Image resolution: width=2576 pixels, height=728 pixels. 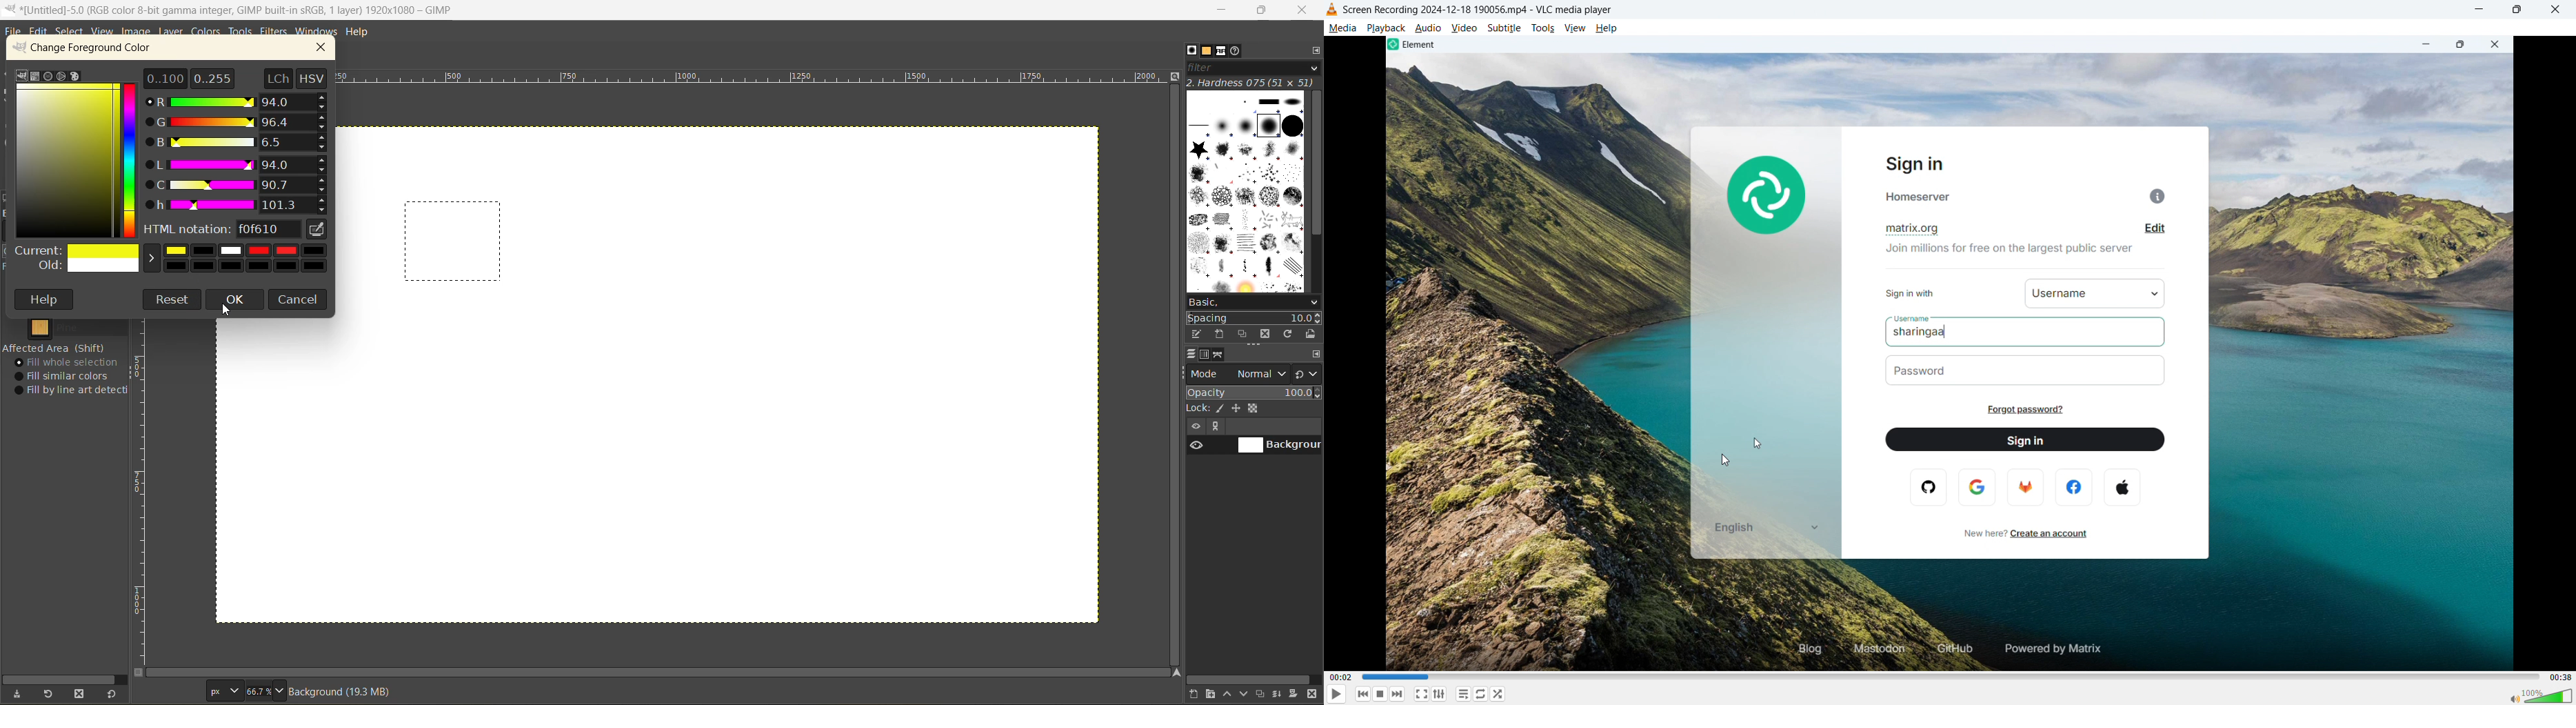 What do you see at coordinates (20, 693) in the screenshot?
I see `save tool preset` at bounding box center [20, 693].